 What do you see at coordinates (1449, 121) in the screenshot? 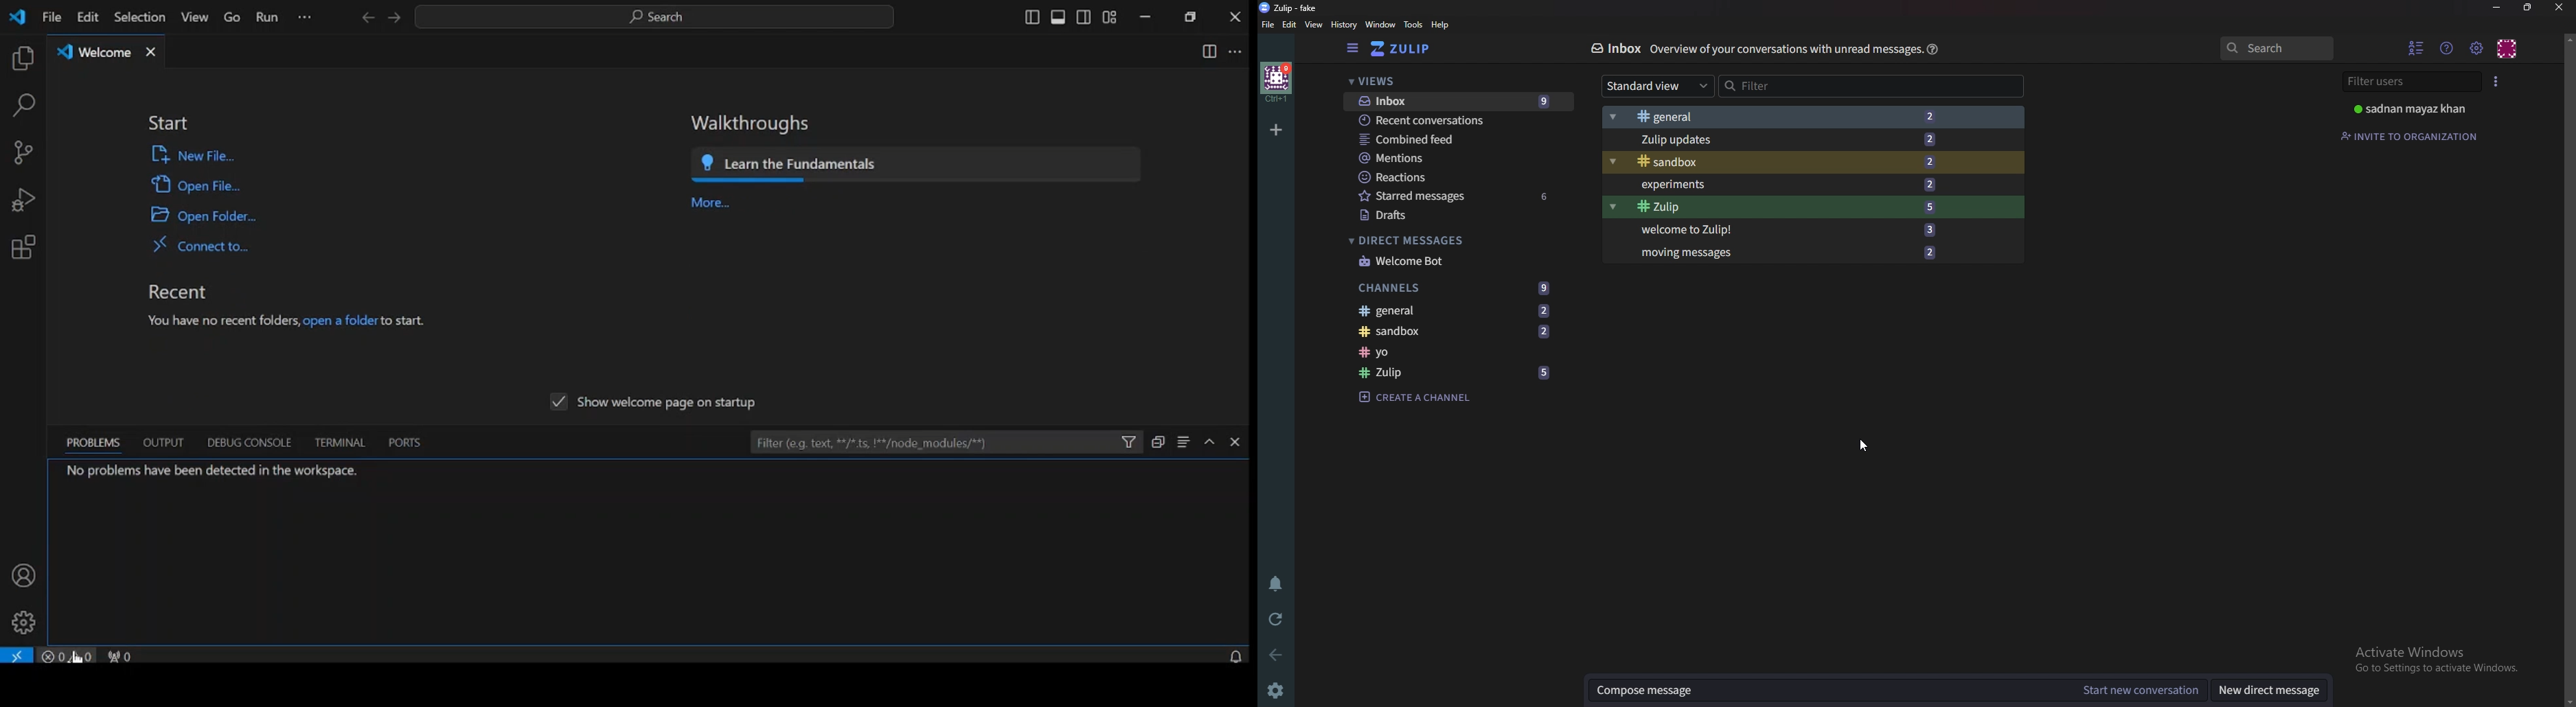
I see `Recent conversations` at bounding box center [1449, 121].